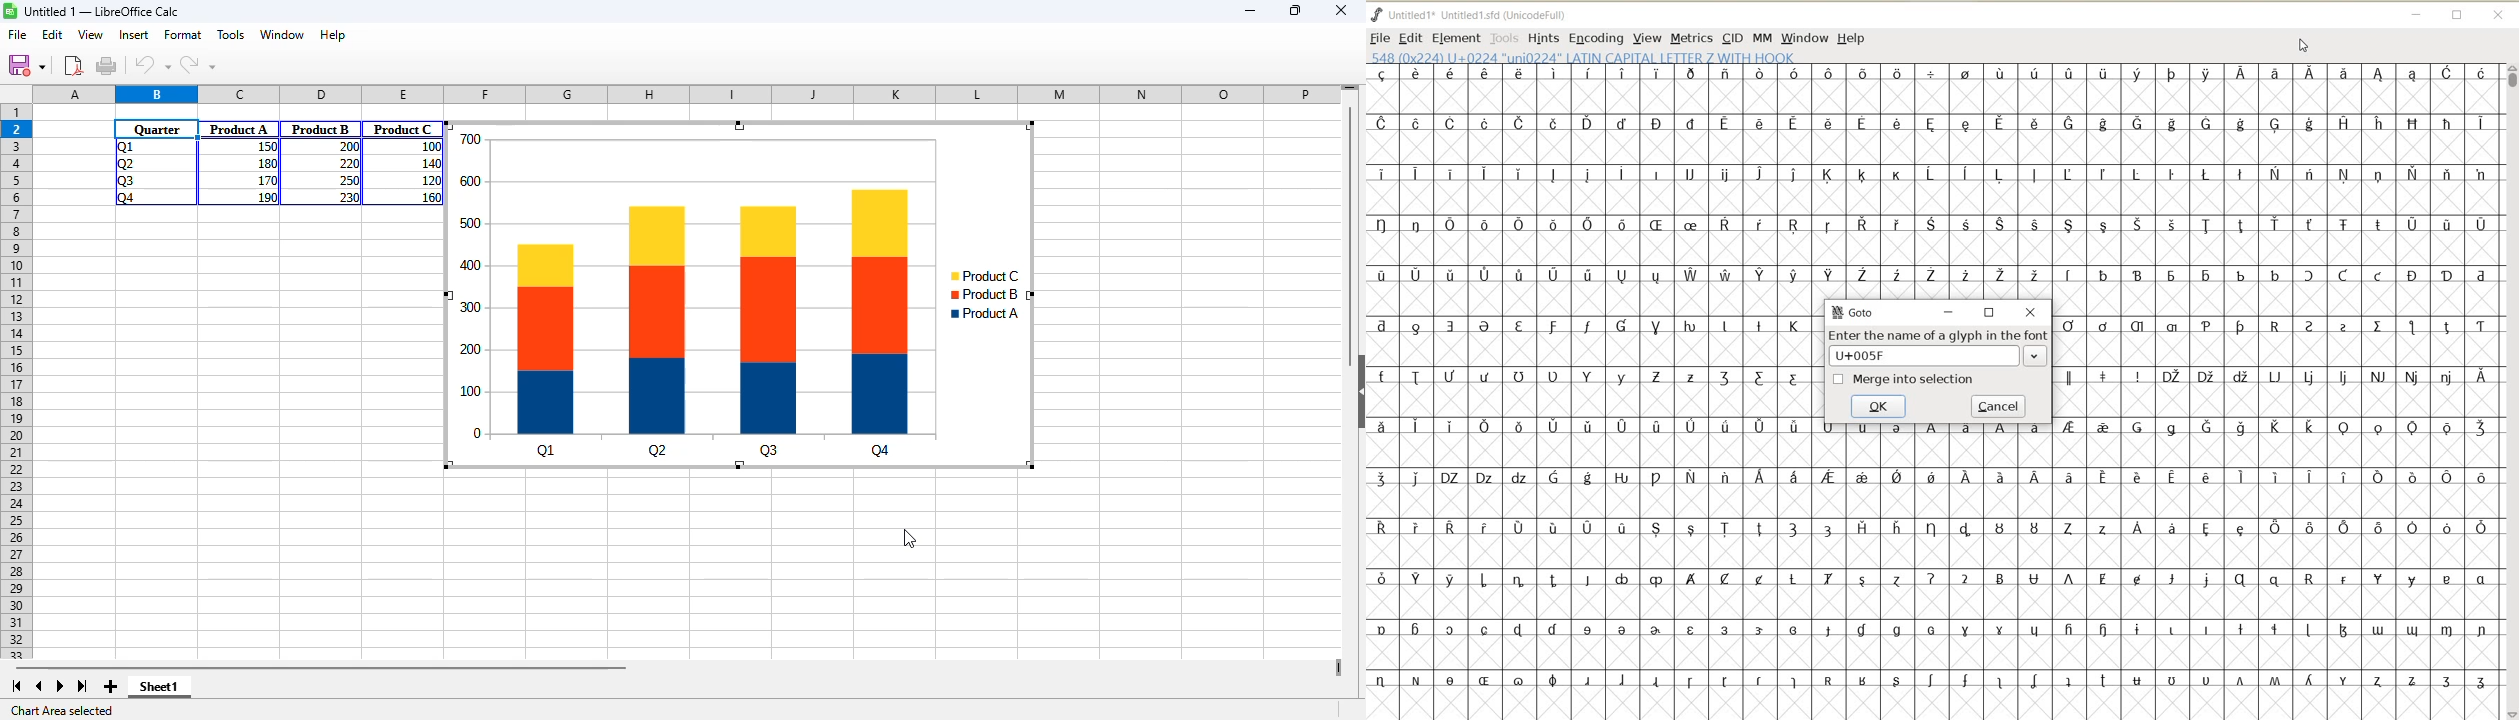 The image size is (2520, 728). Describe the element at coordinates (239, 129) in the screenshot. I see `Product A` at that location.